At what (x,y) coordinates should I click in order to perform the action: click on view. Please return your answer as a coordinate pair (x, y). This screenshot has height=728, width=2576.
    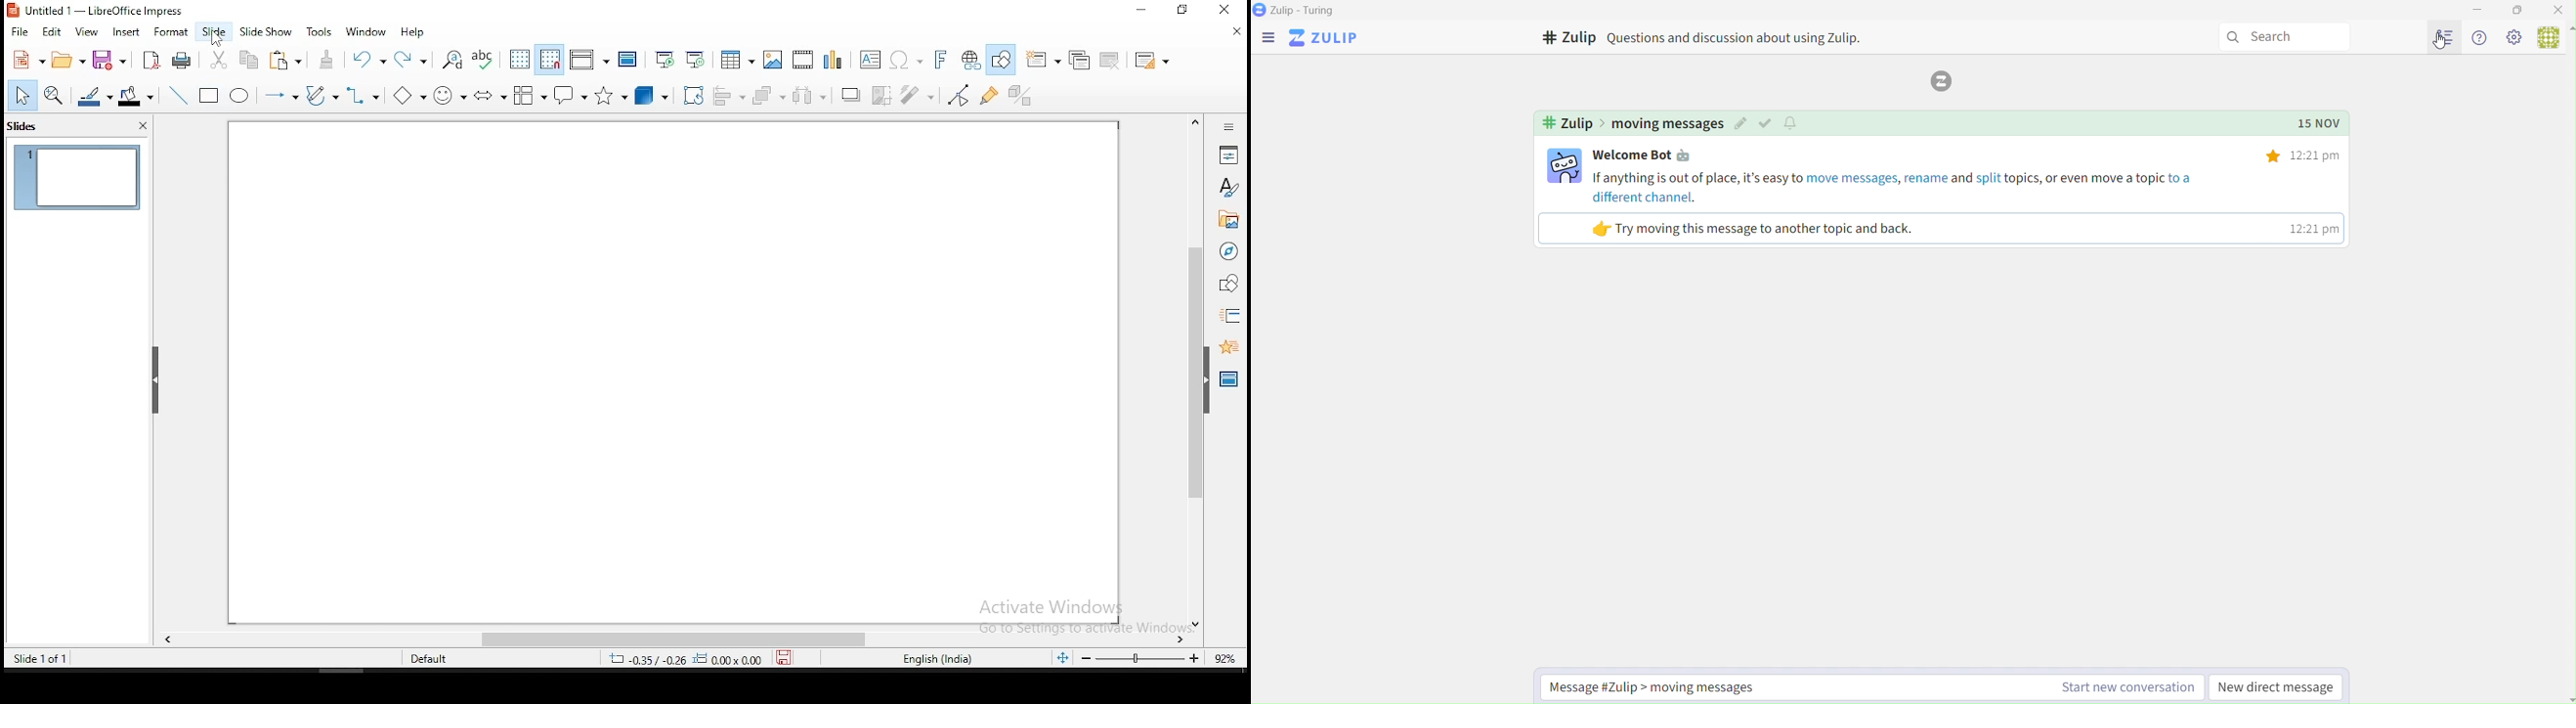
    Looking at the image, I should click on (89, 30).